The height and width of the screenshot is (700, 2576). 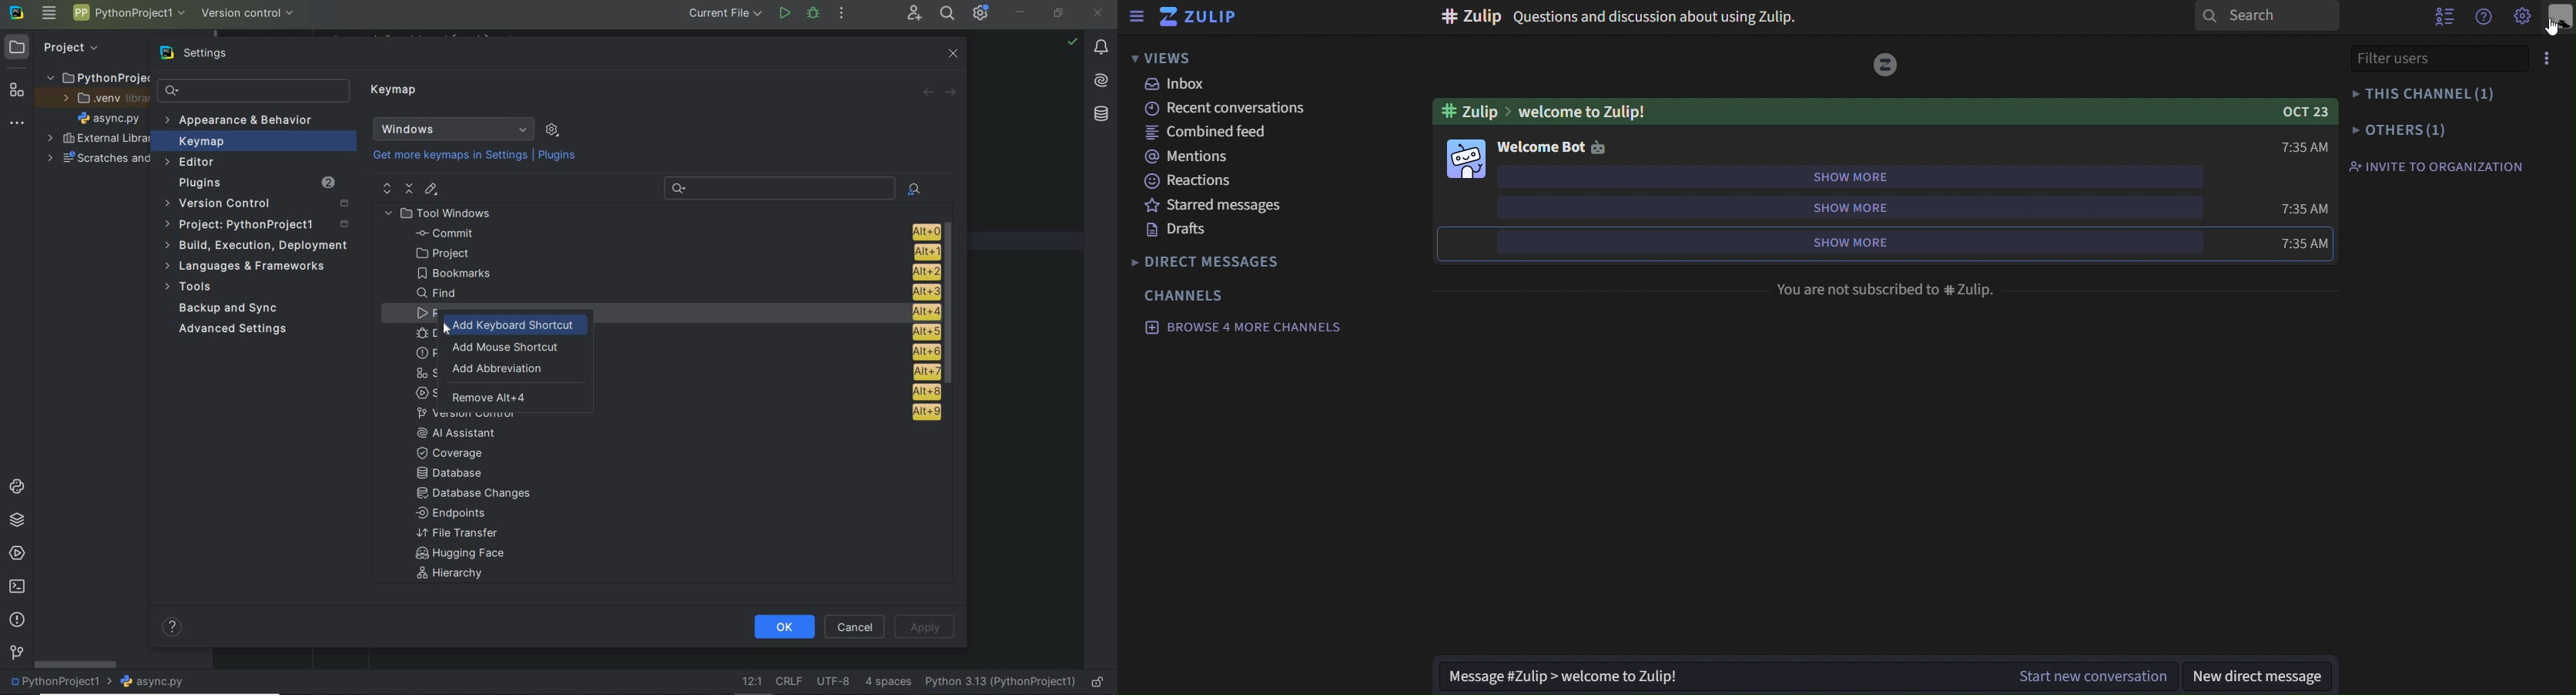 I want to click on Backup and Sync, so click(x=230, y=309).